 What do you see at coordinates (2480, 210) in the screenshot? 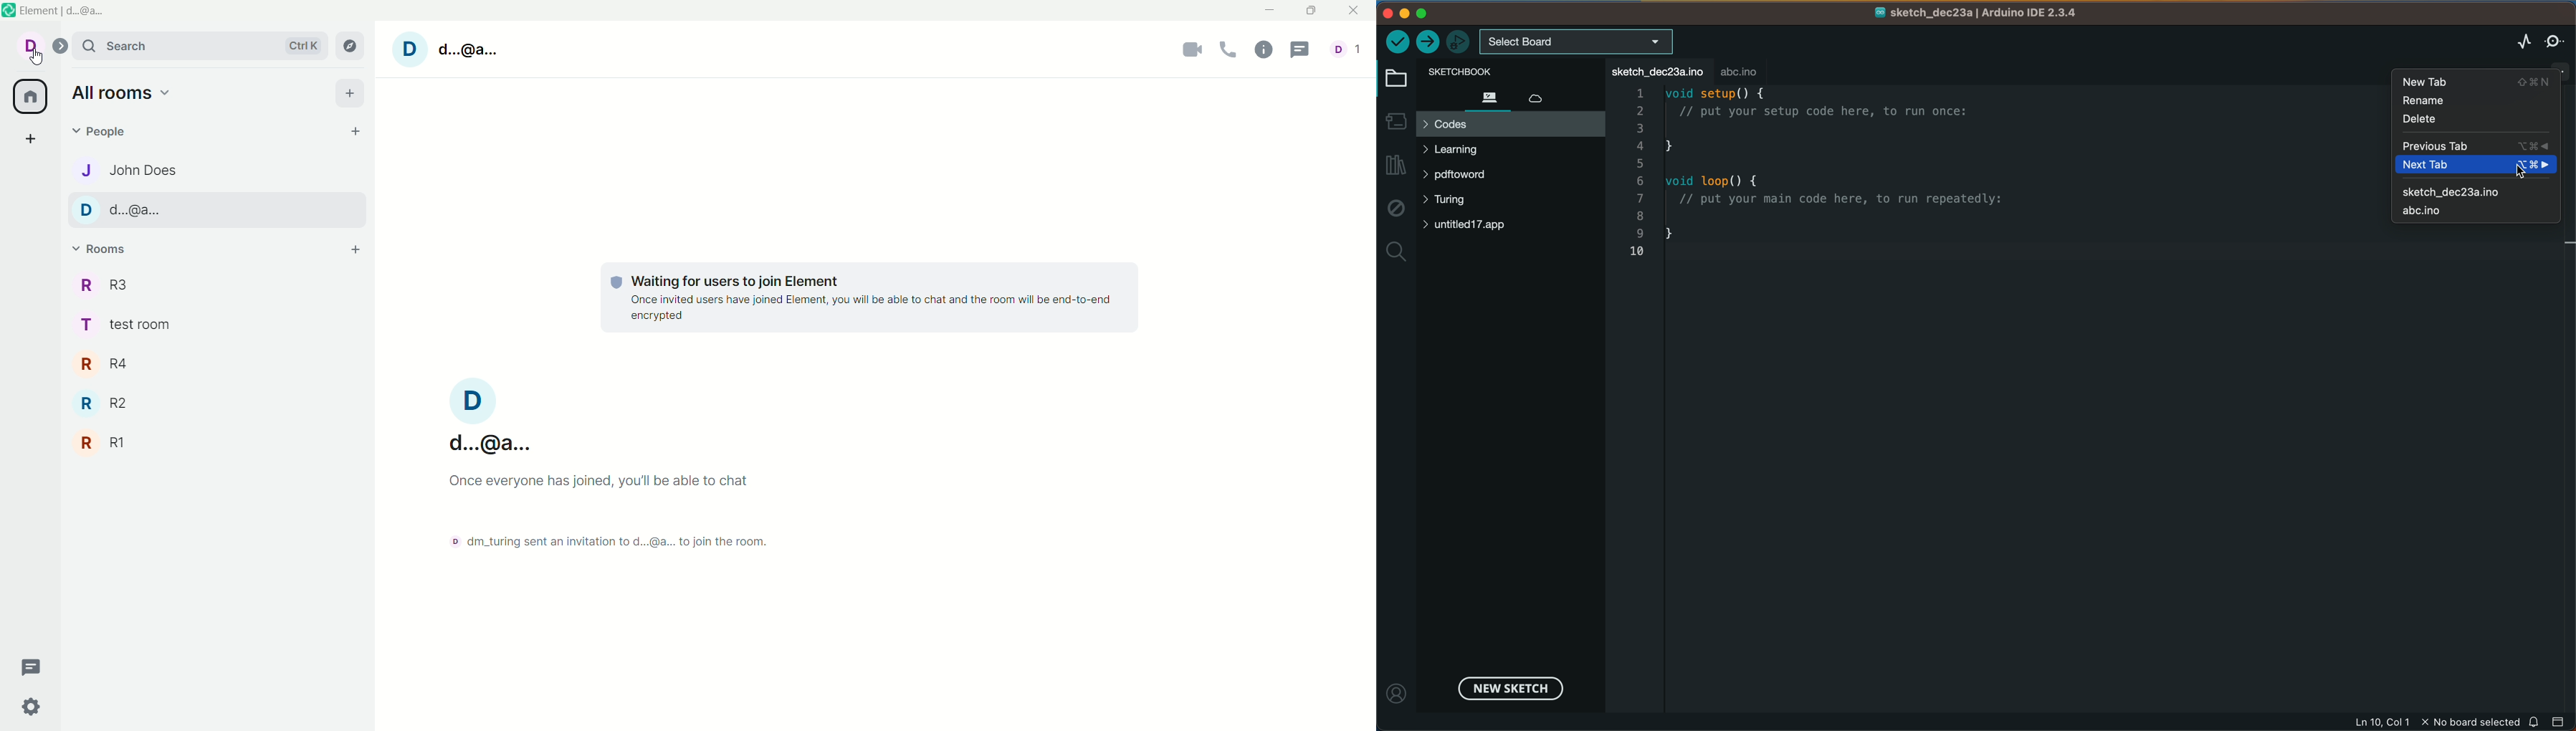
I see `abc` at bounding box center [2480, 210].